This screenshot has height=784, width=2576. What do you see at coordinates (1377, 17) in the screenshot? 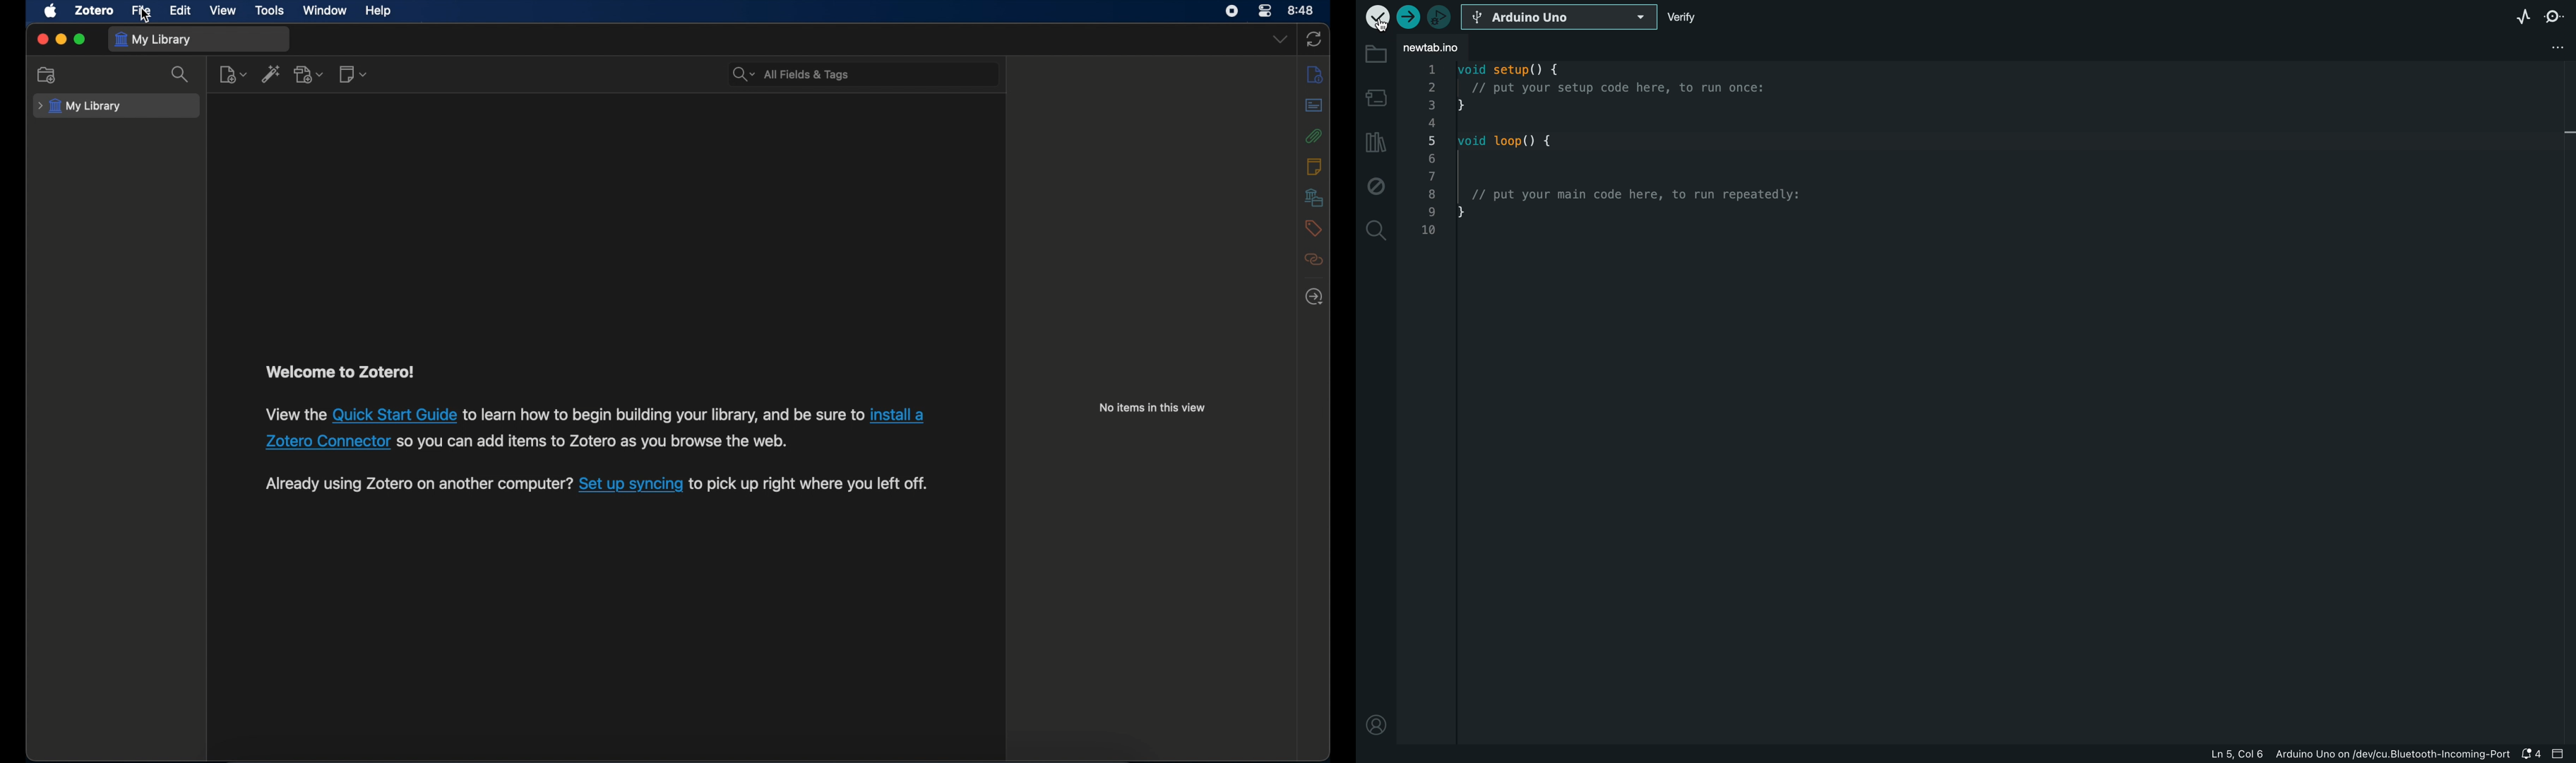
I see `verify` at bounding box center [1377, 17].